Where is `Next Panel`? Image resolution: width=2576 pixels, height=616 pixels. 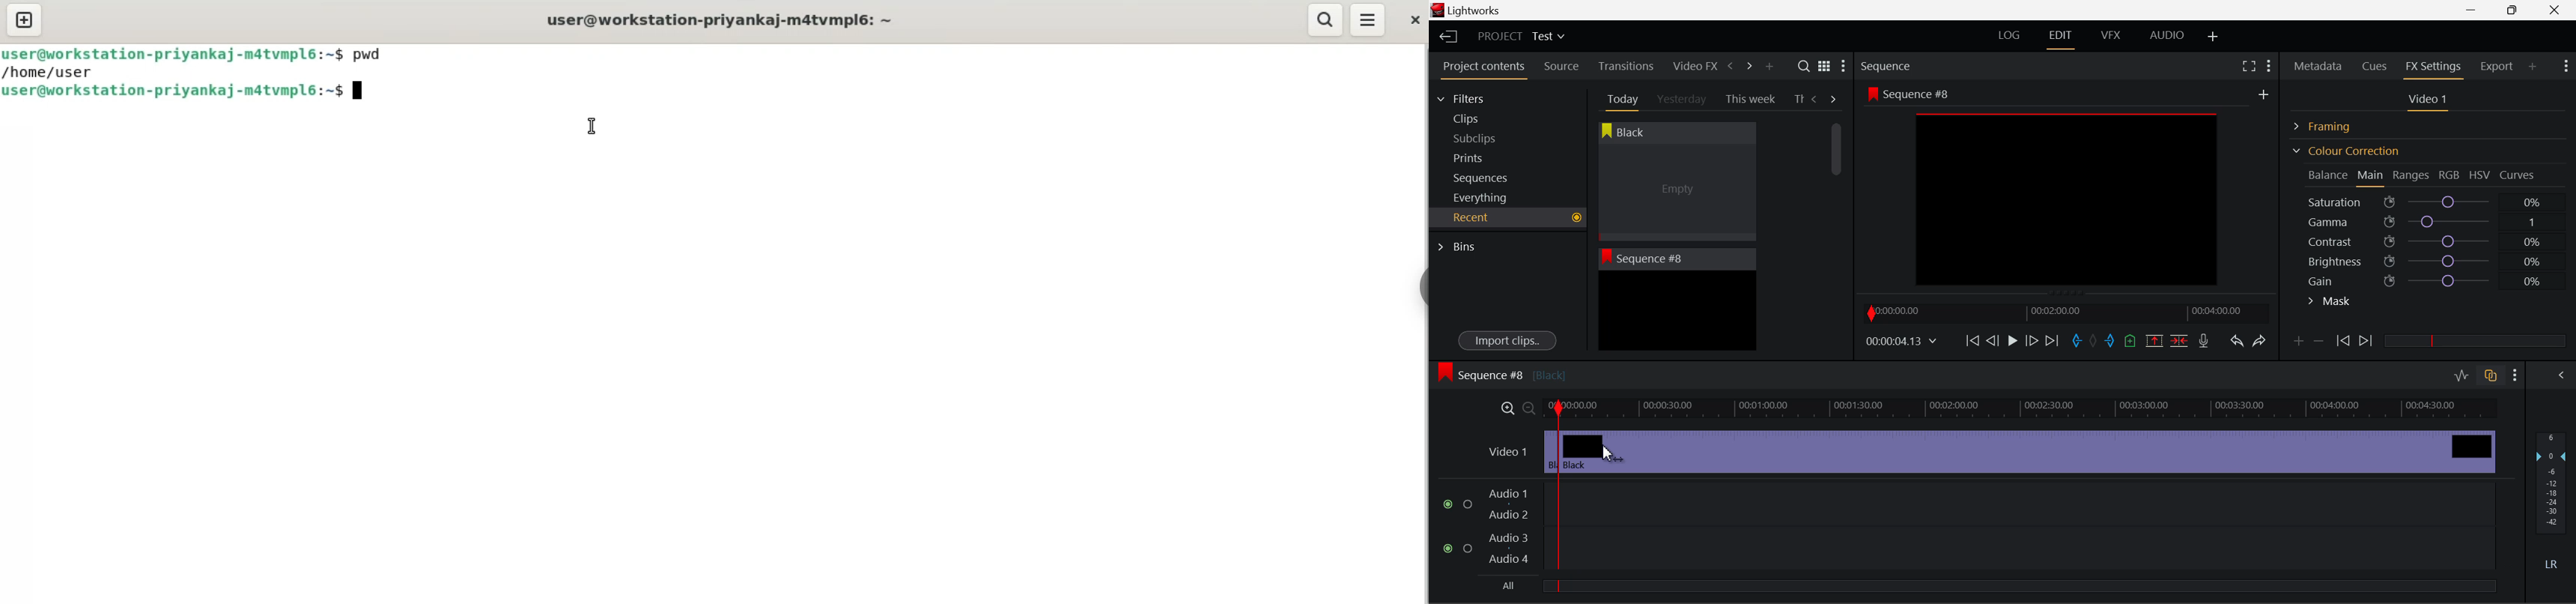 Next Panel is located at coordinates (1747, 65).